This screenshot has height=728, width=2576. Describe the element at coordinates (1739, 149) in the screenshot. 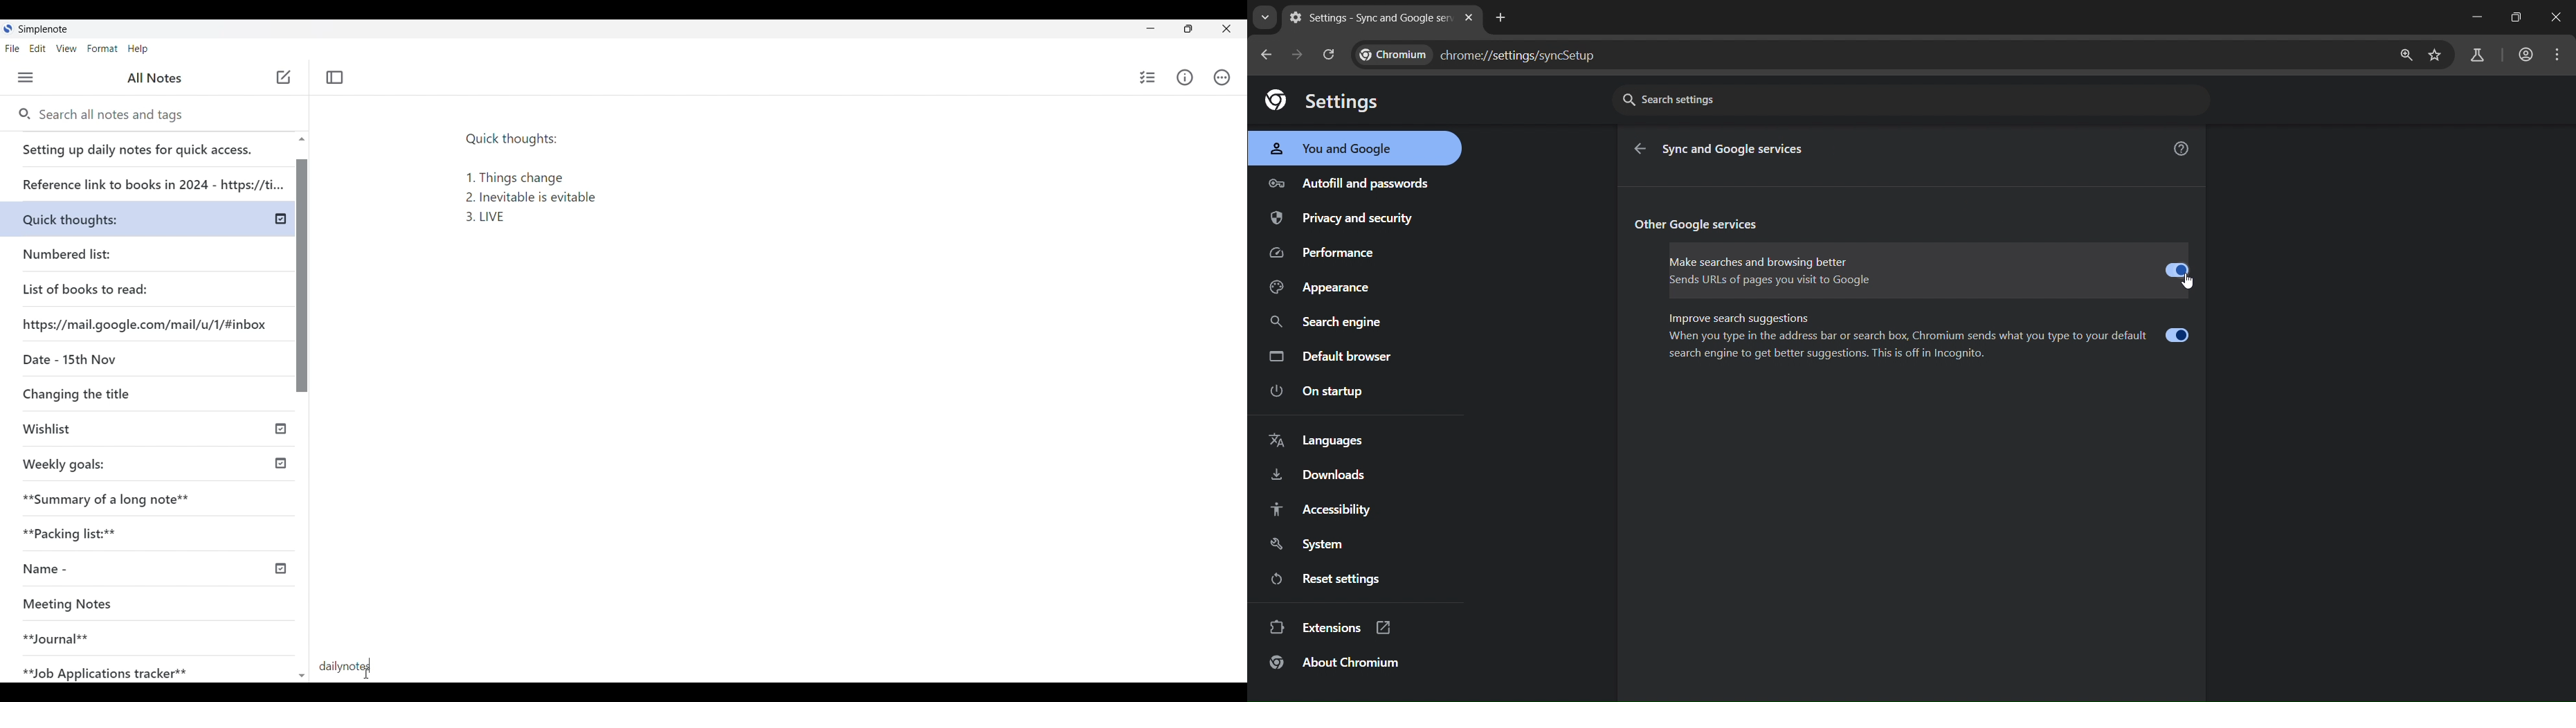

I see `Sync and Google services` at that location.